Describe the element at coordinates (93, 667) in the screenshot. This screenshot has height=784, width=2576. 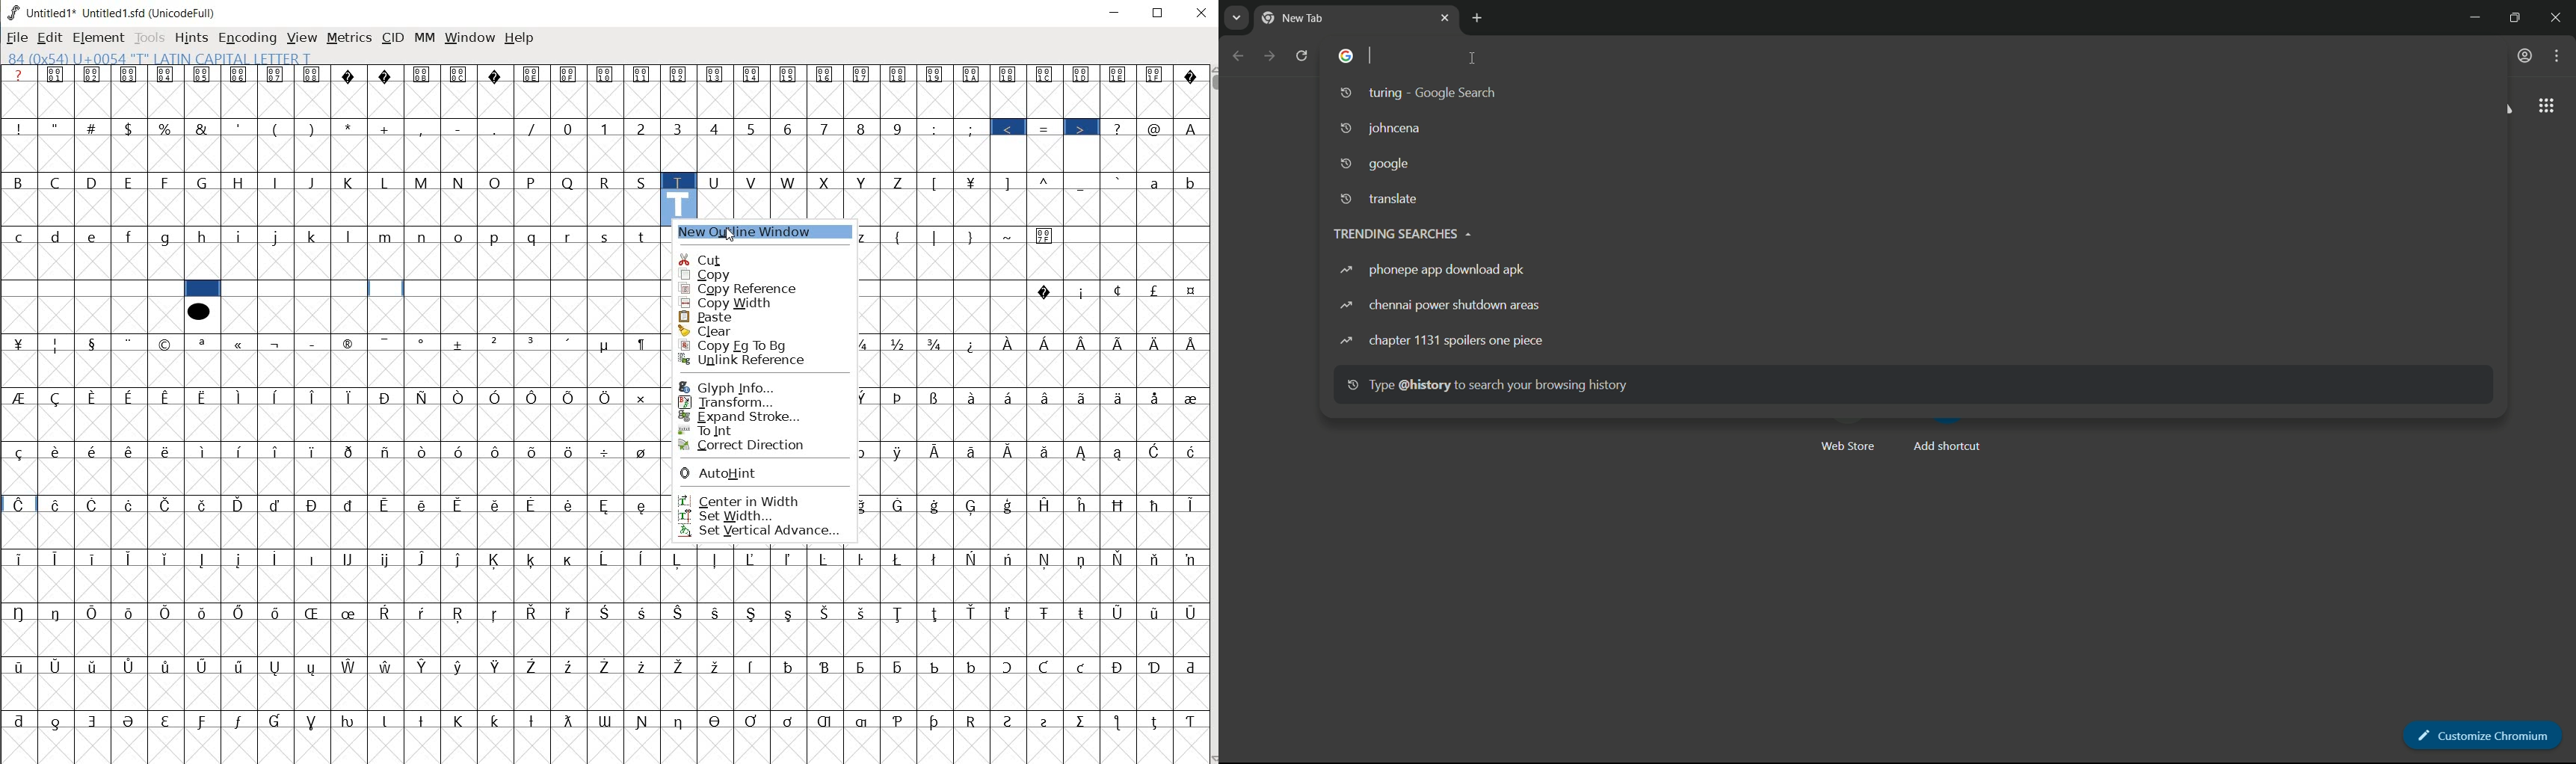
I see `Symbol` at that location.